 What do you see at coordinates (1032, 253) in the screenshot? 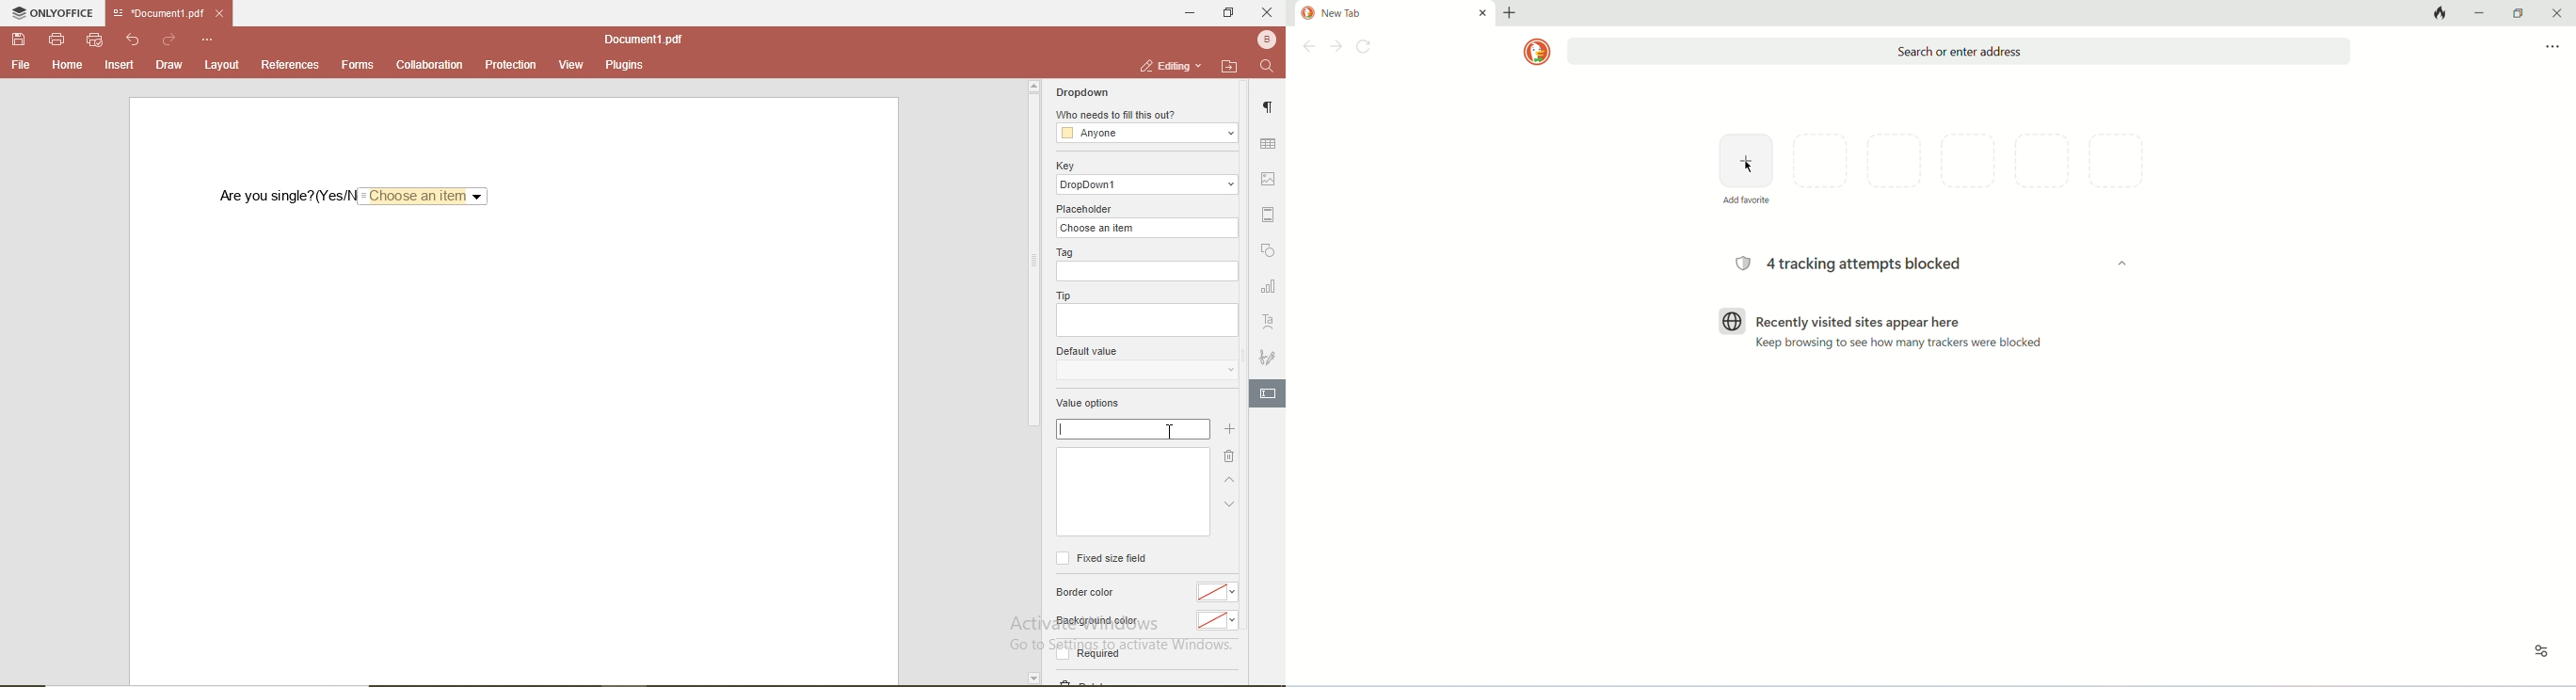
I see `scrollbar` at bounding box center [1032, 253].